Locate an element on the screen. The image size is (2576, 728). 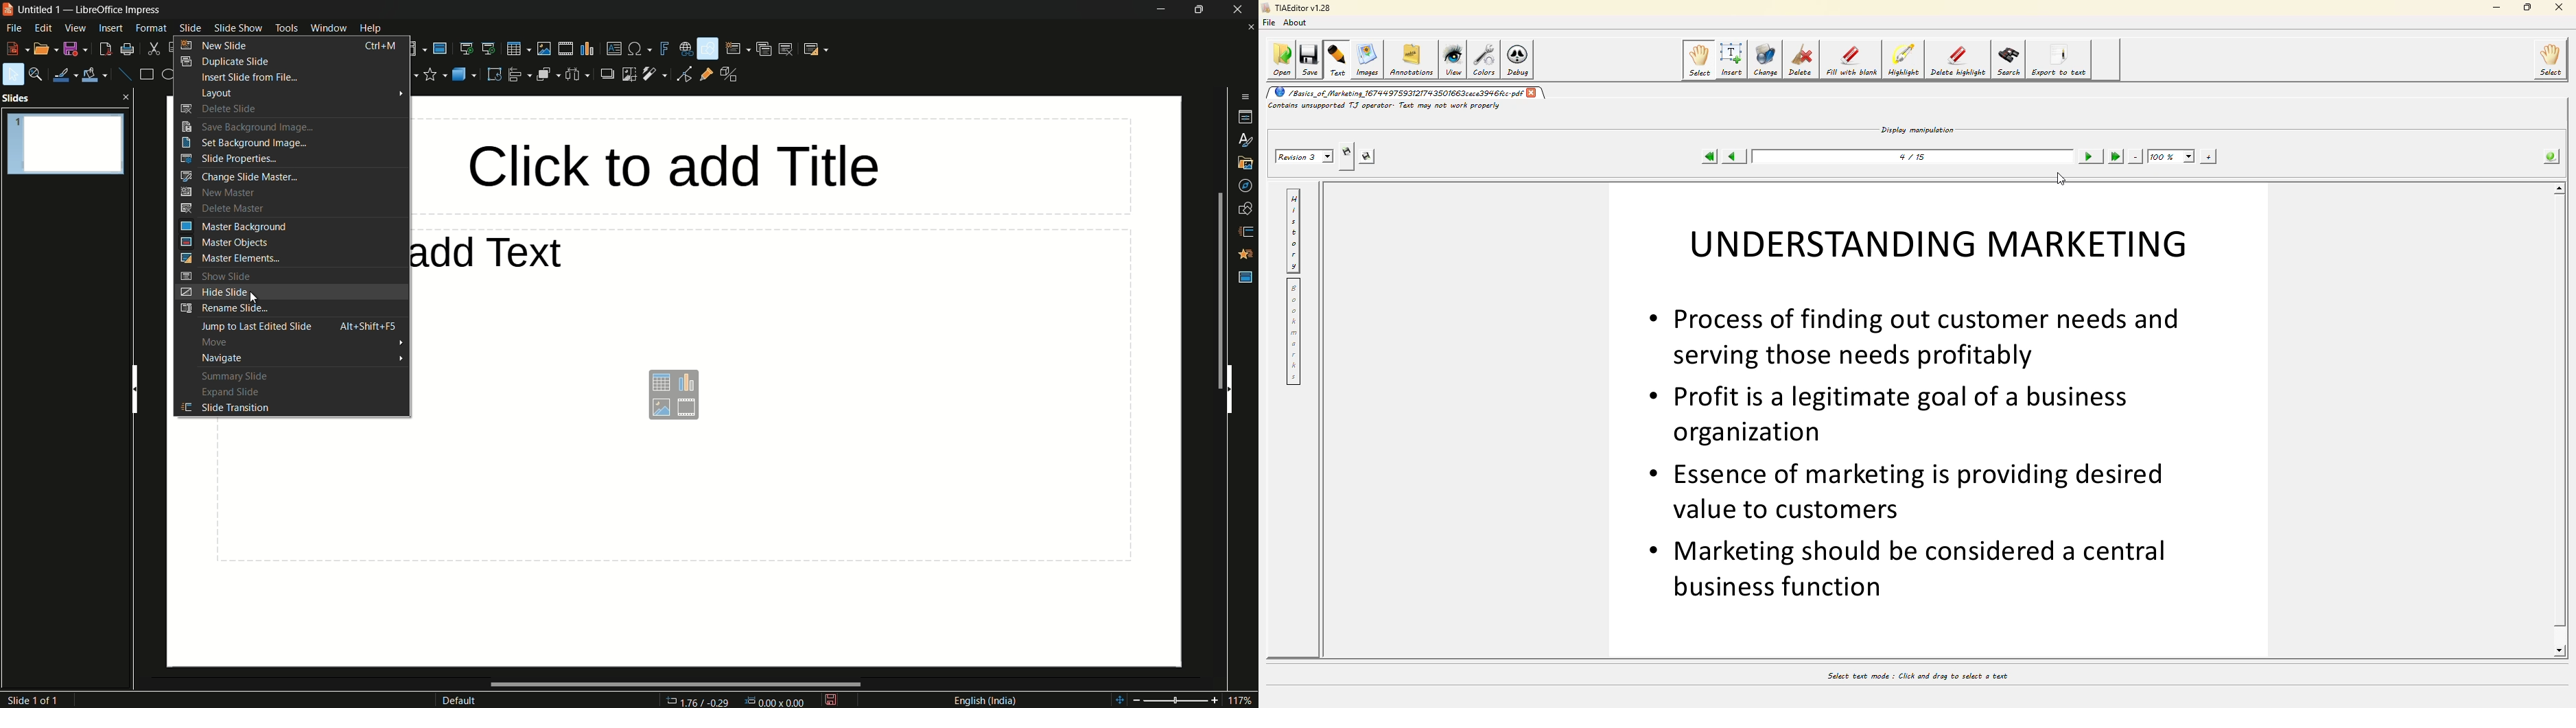
images is located at coordinates (1368, 61).